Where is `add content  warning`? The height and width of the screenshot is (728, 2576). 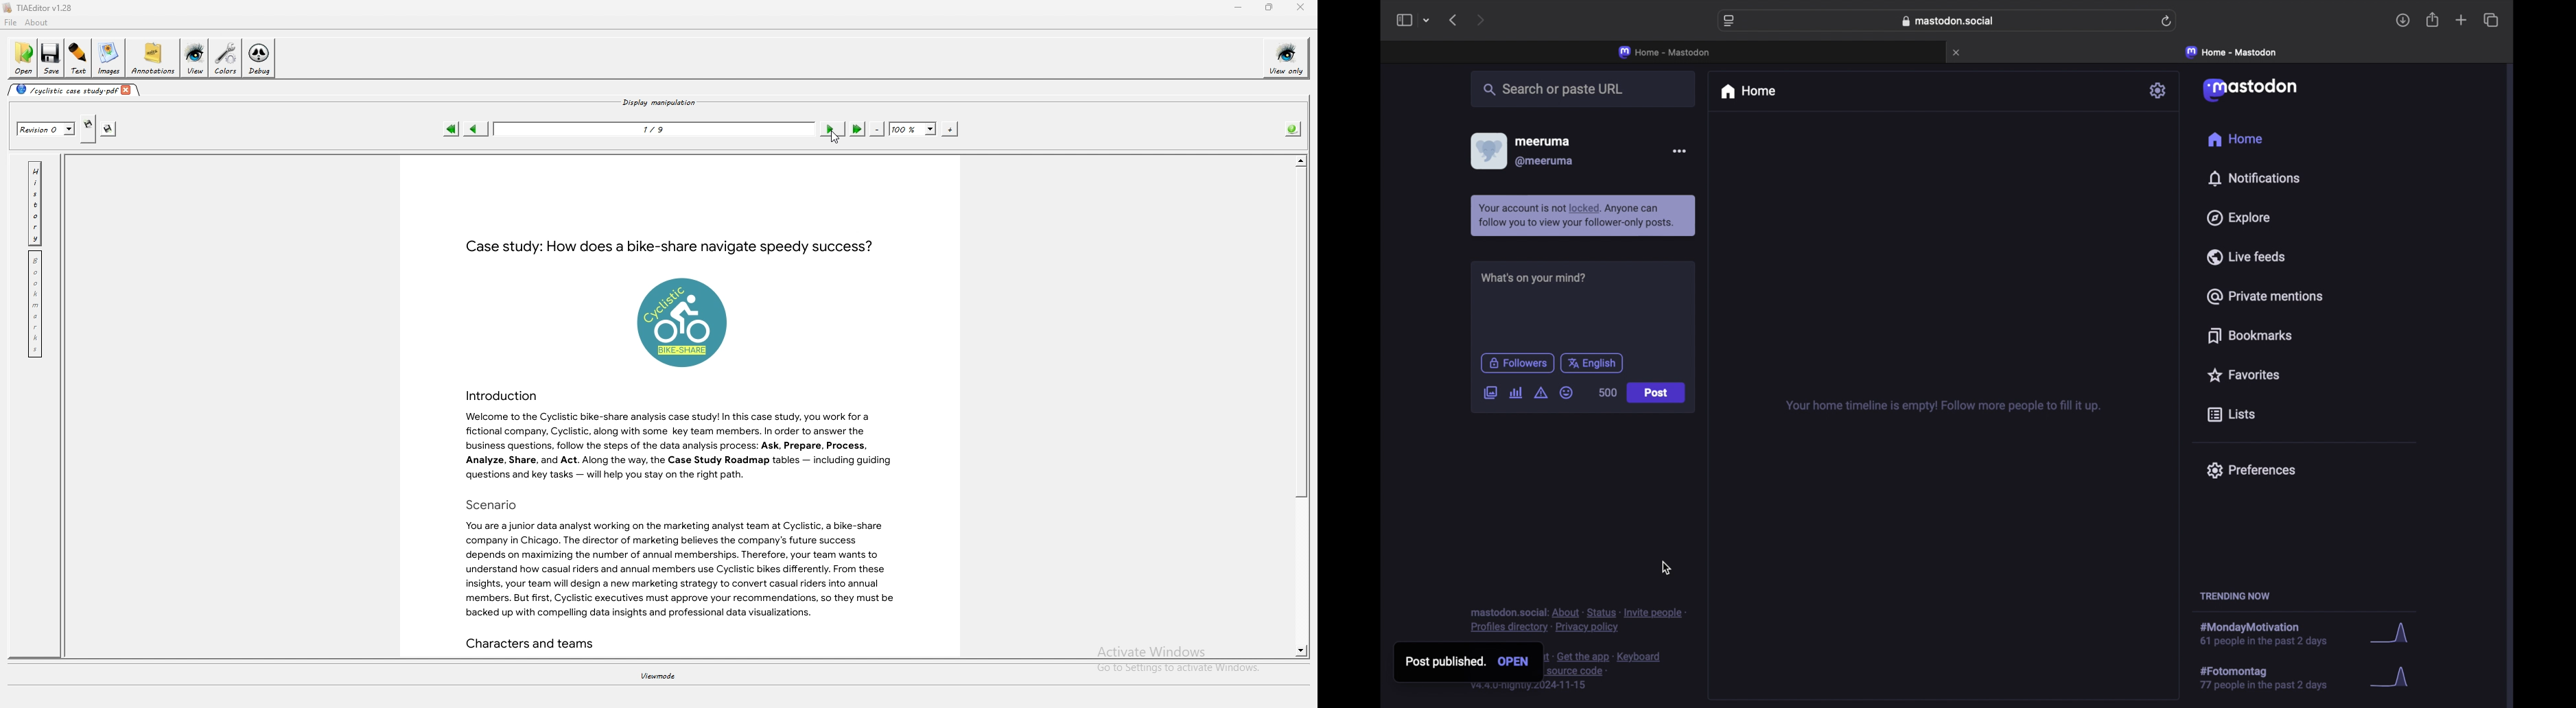 add content  warning is located at coordinates (1540, 392).